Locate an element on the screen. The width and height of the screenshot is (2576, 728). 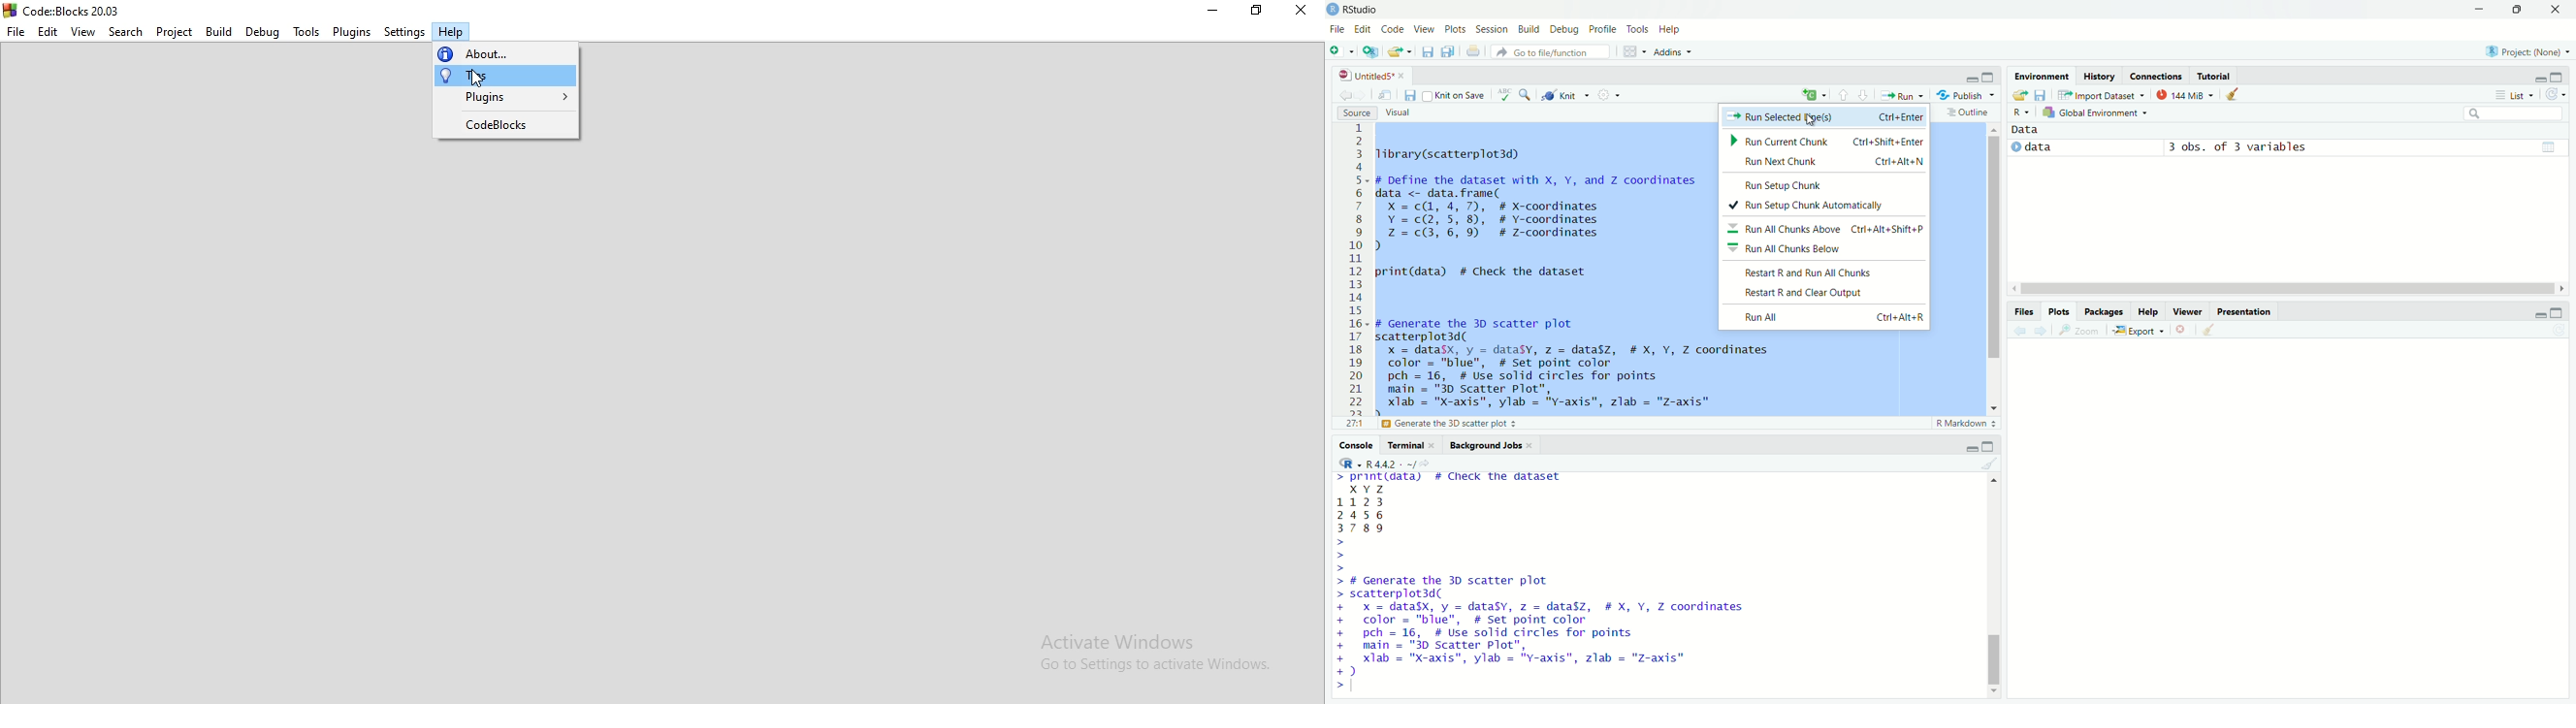
go to next section/chunk is located at coordinates (1865, 98).